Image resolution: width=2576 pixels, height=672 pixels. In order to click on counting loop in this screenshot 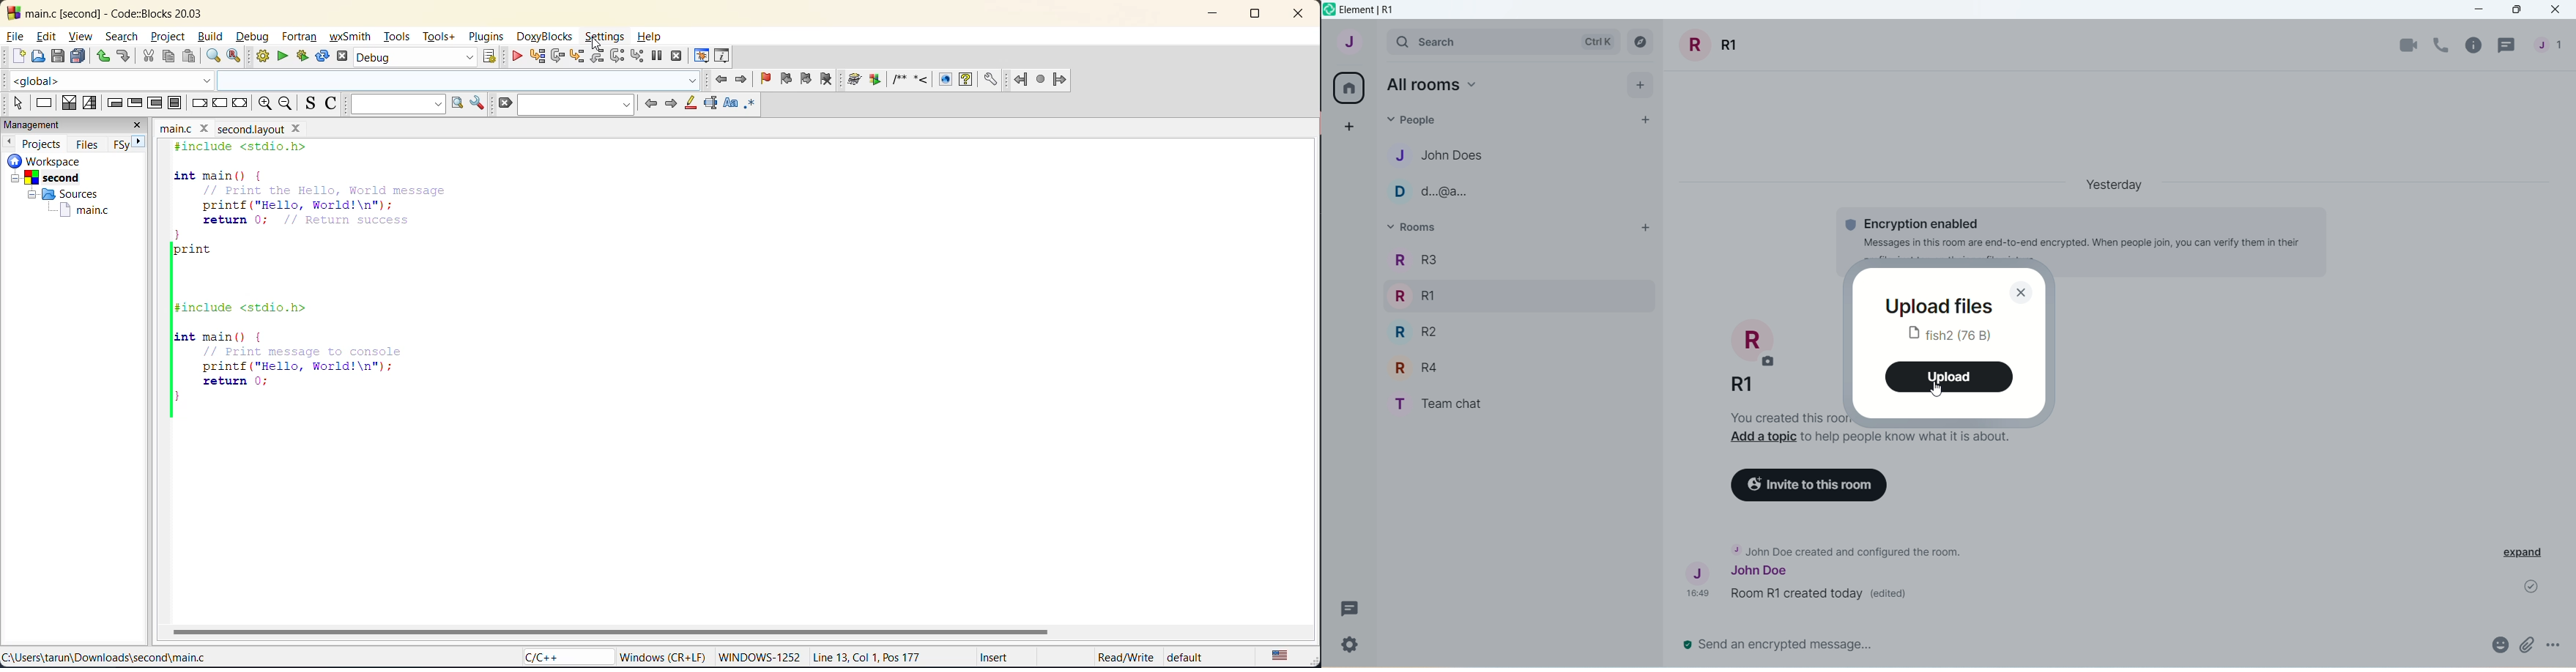, I will do `click(157, 103)`.